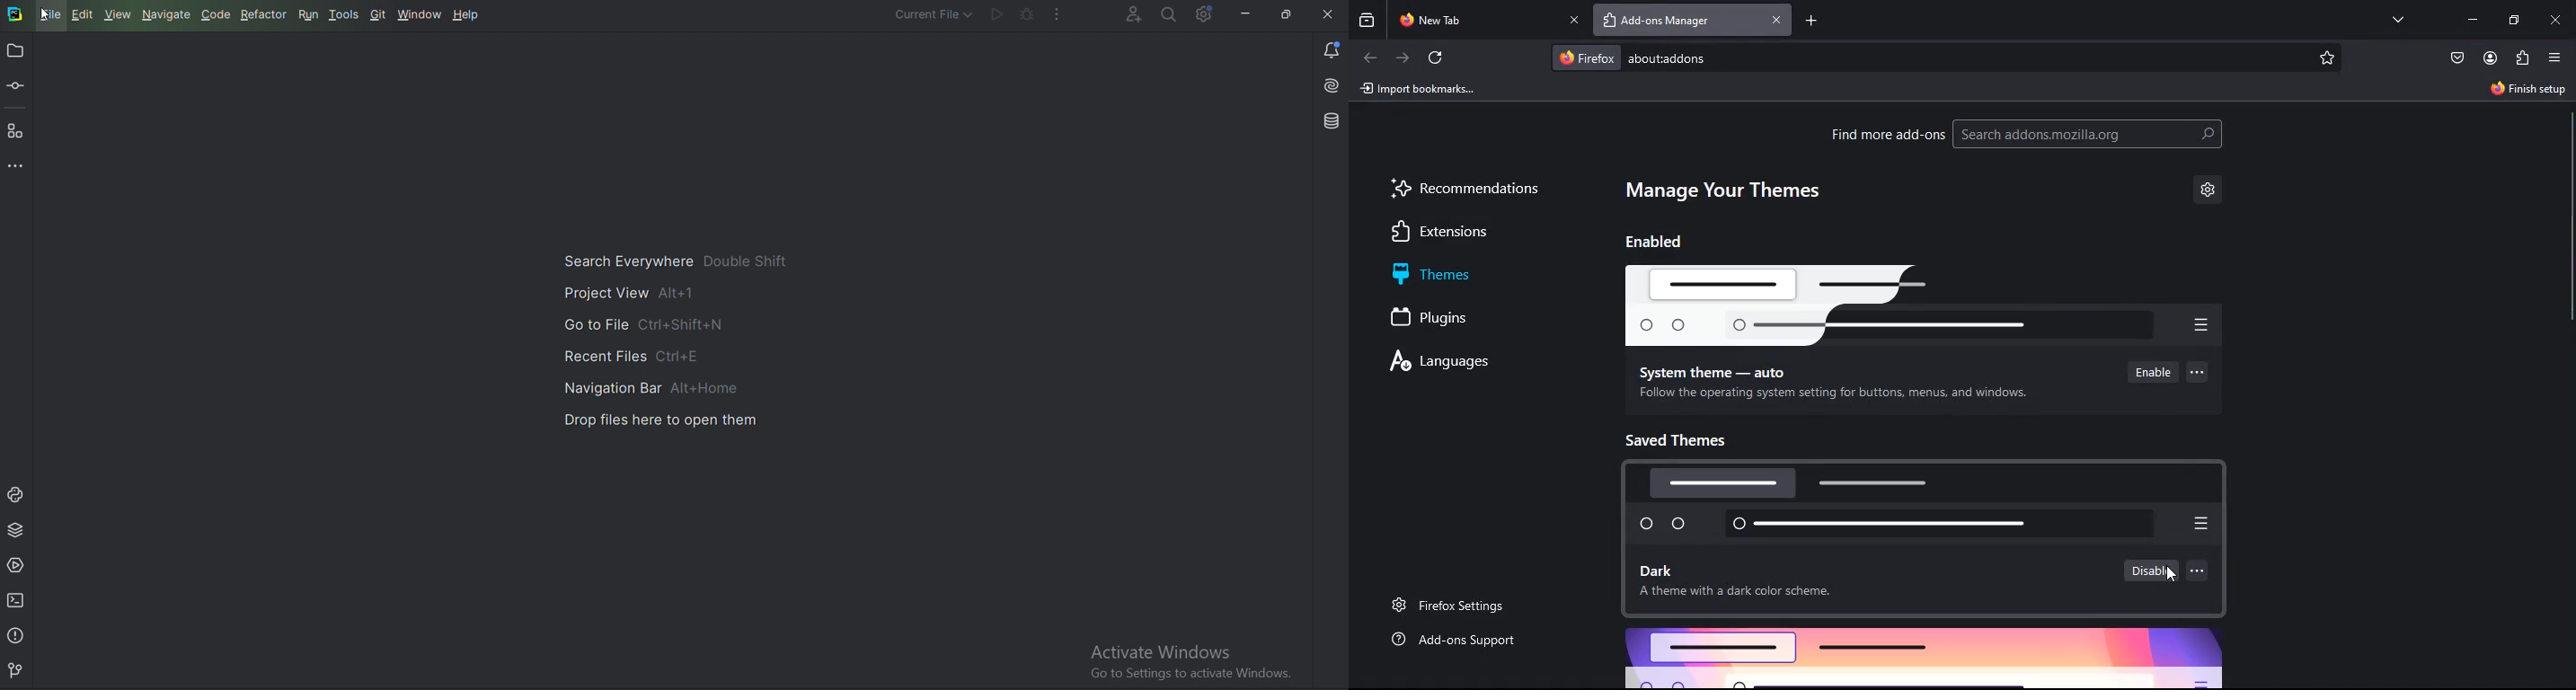 The height and width of the screenshot is (700, 2576). What do you see at coordinates (168, 14) in the screenshot?
I see `Navigate` at bounding box center [168, 14].